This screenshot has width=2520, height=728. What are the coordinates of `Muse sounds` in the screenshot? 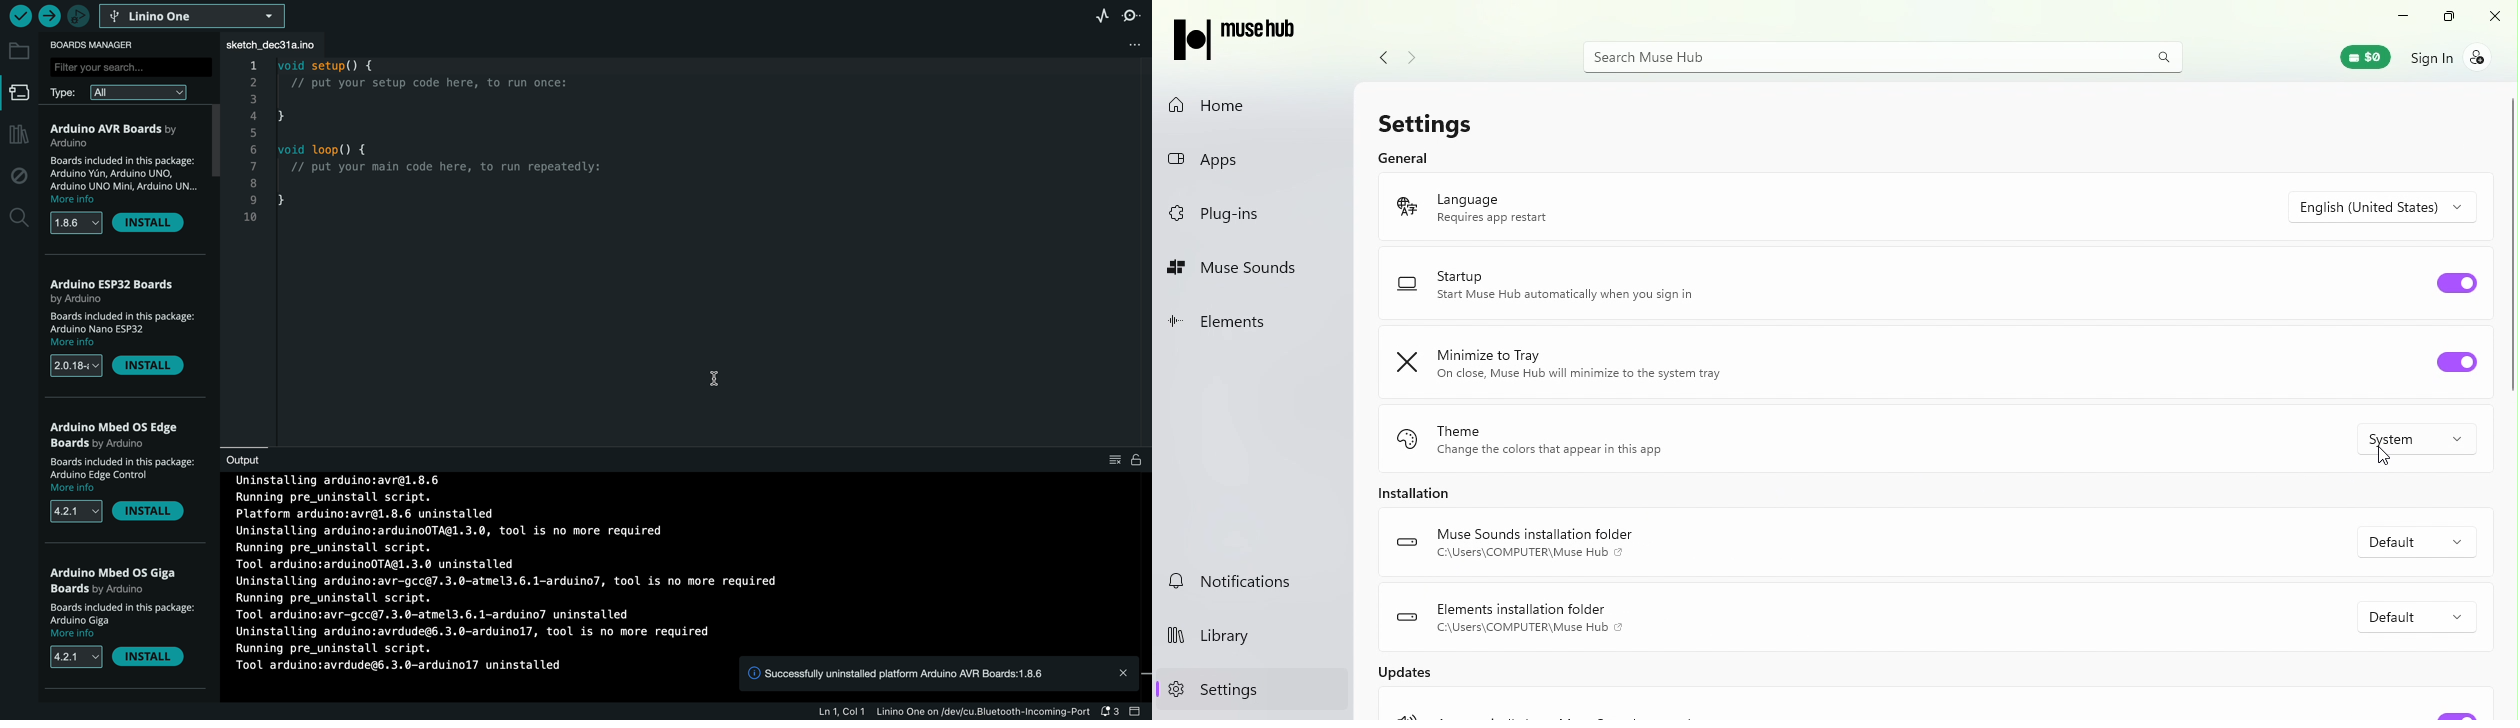 It's located at (1240, 272).